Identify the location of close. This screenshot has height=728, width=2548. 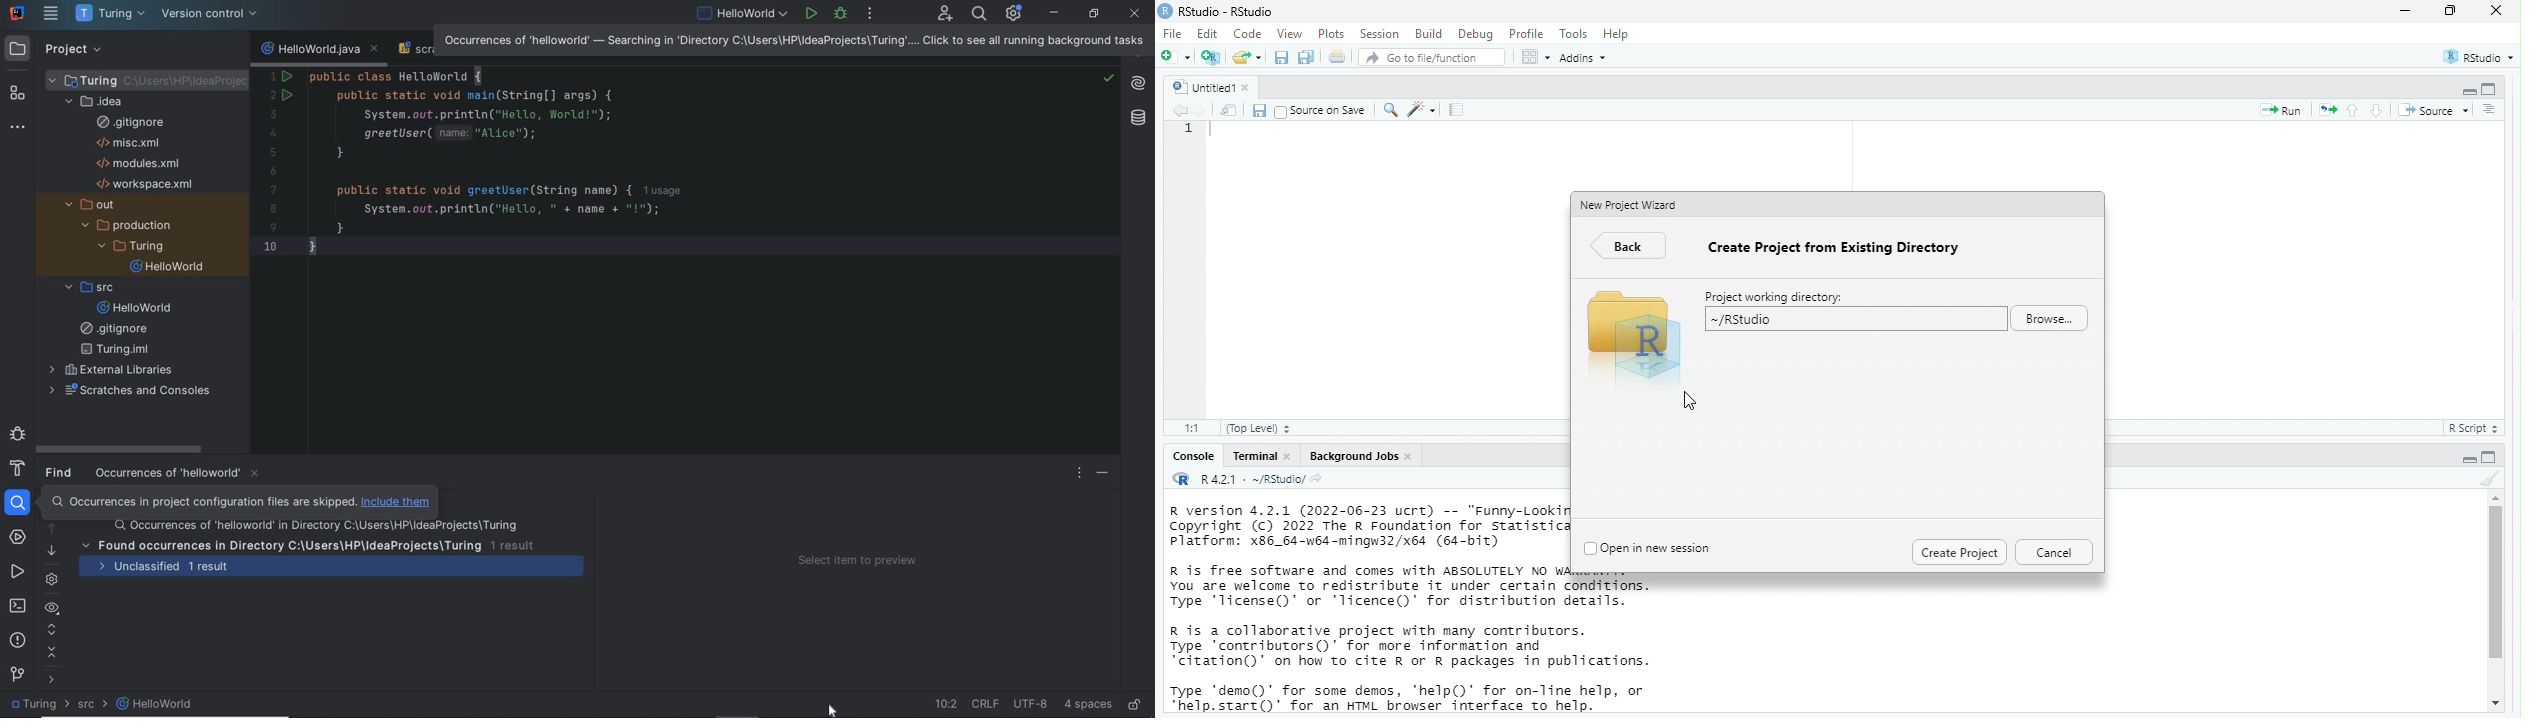
(2496, 11).